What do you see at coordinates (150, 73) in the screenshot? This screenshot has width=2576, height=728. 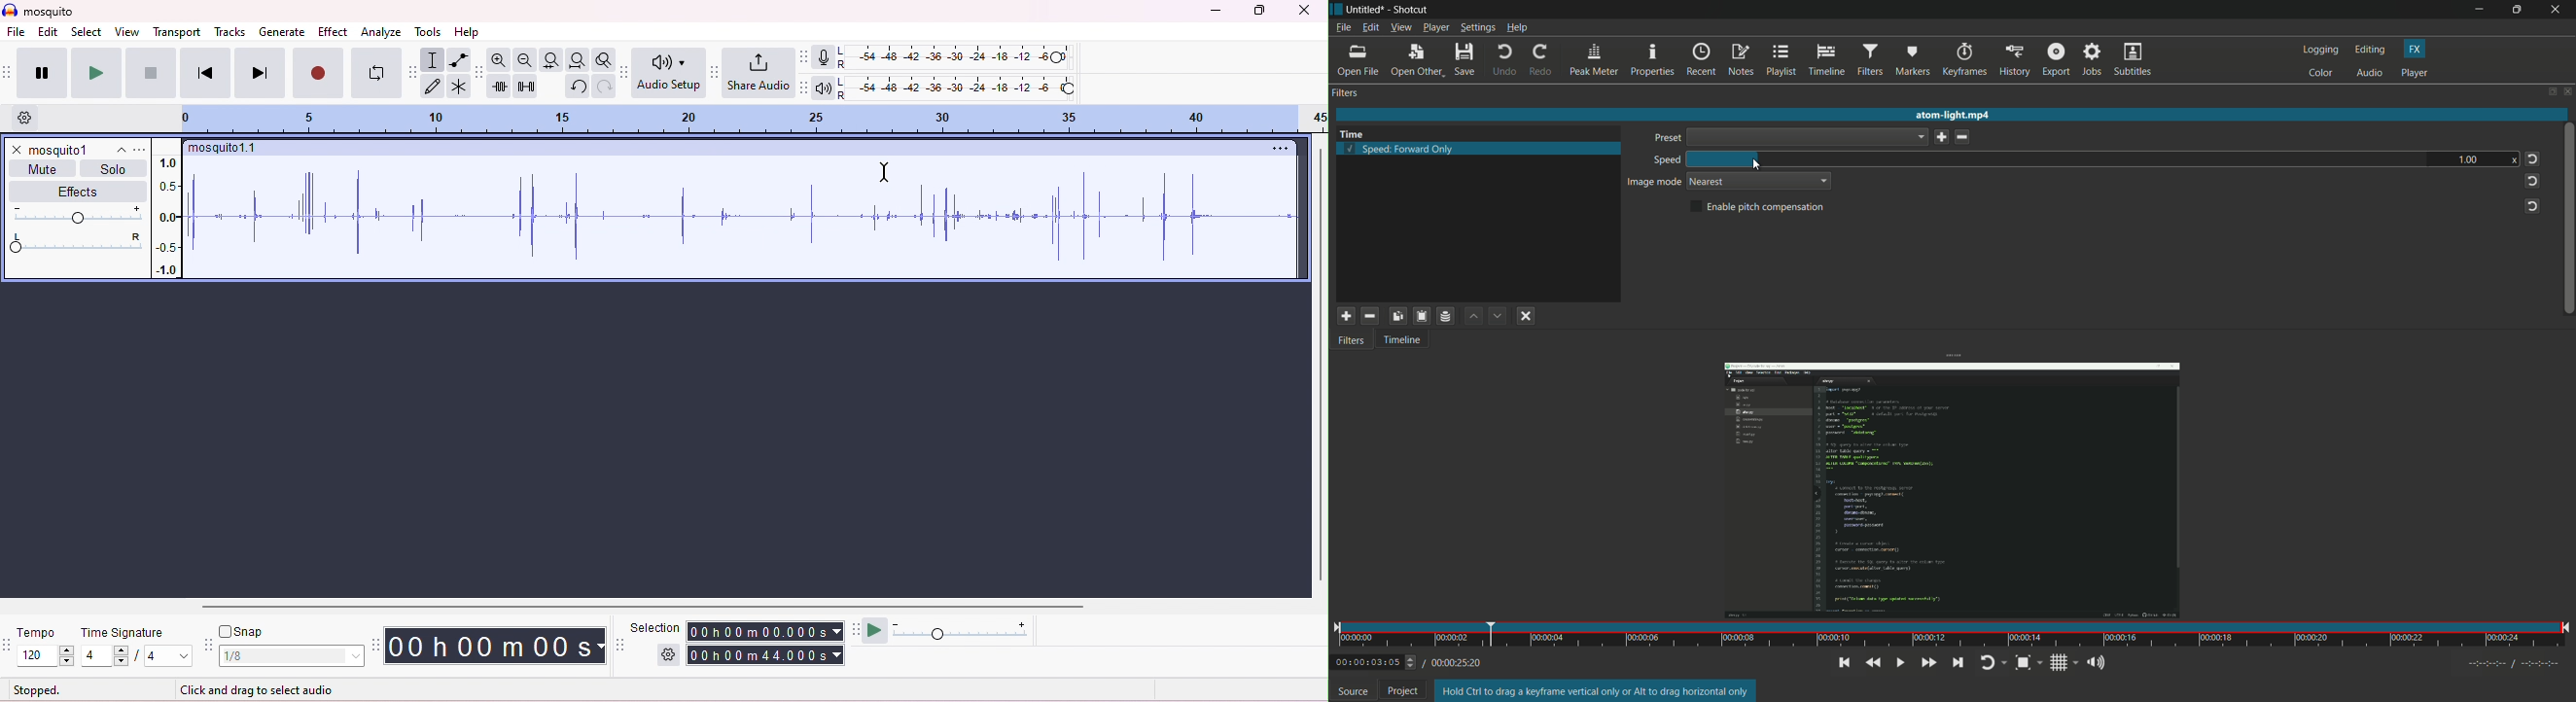 I see `stop` at bounding box center [150, 73].